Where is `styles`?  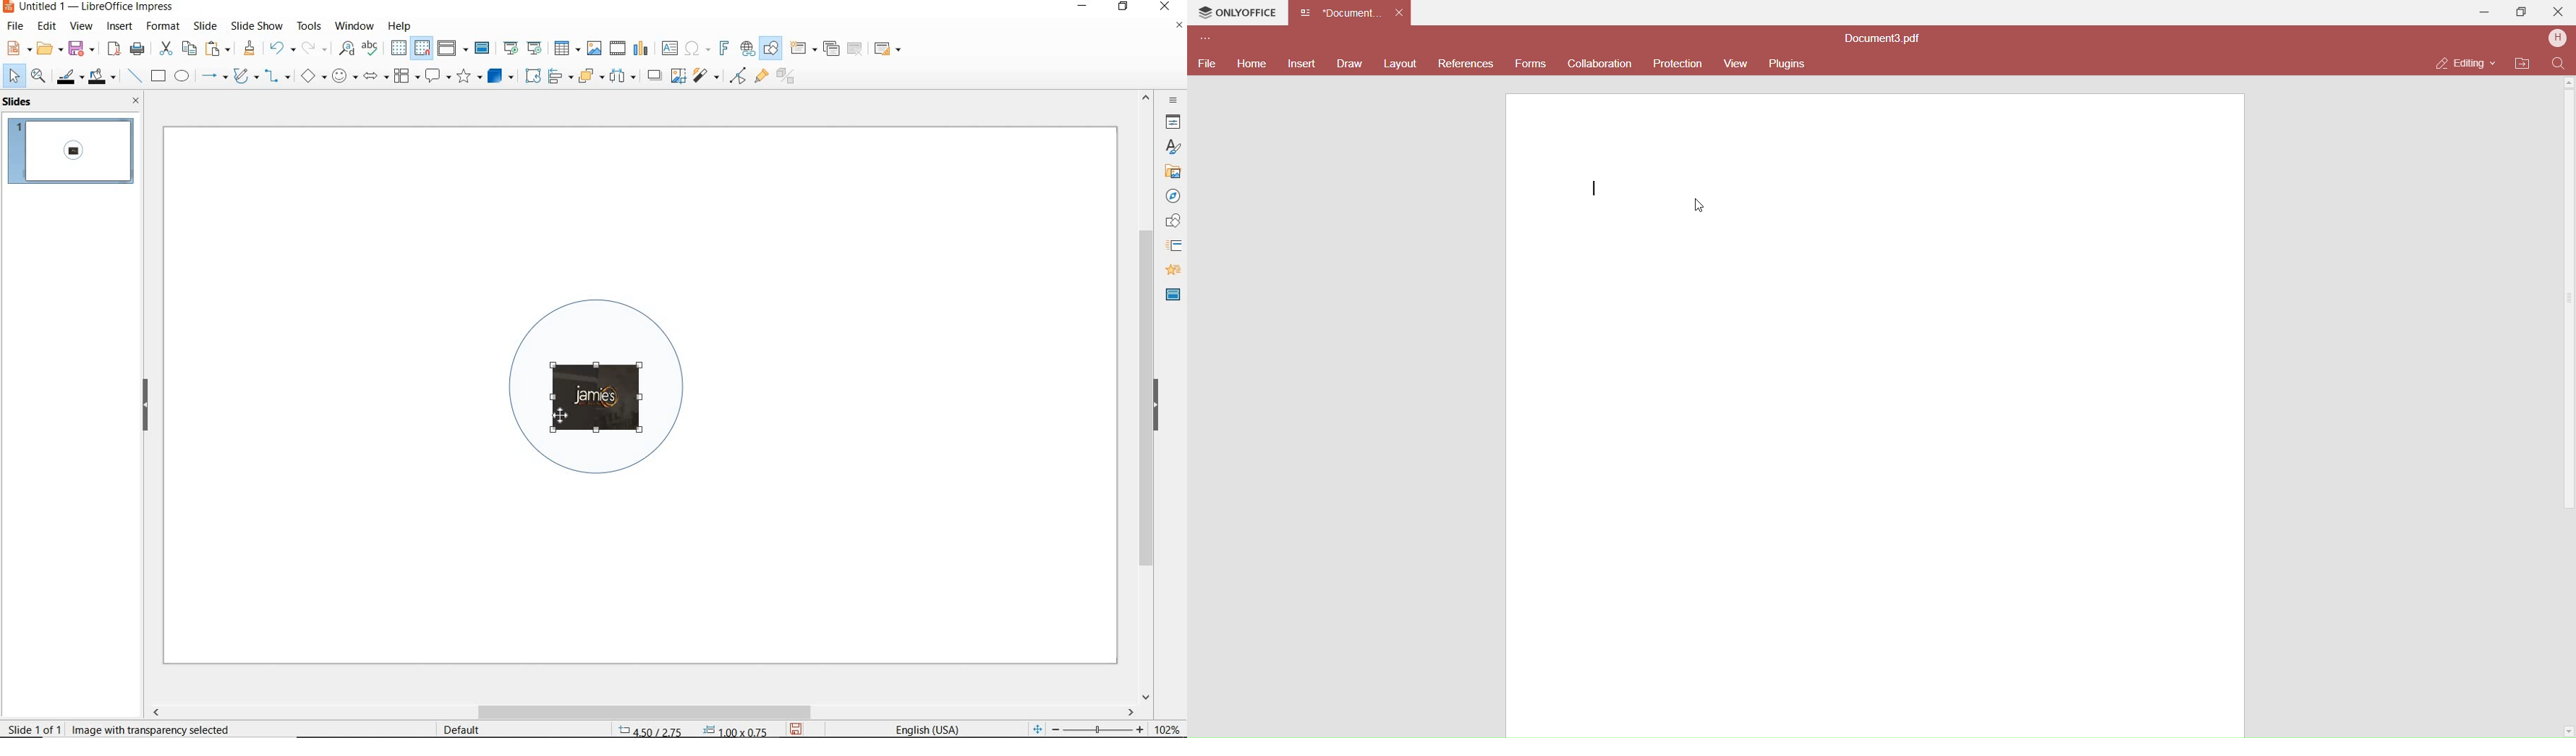 styles is located at coordinates (1173, 148).